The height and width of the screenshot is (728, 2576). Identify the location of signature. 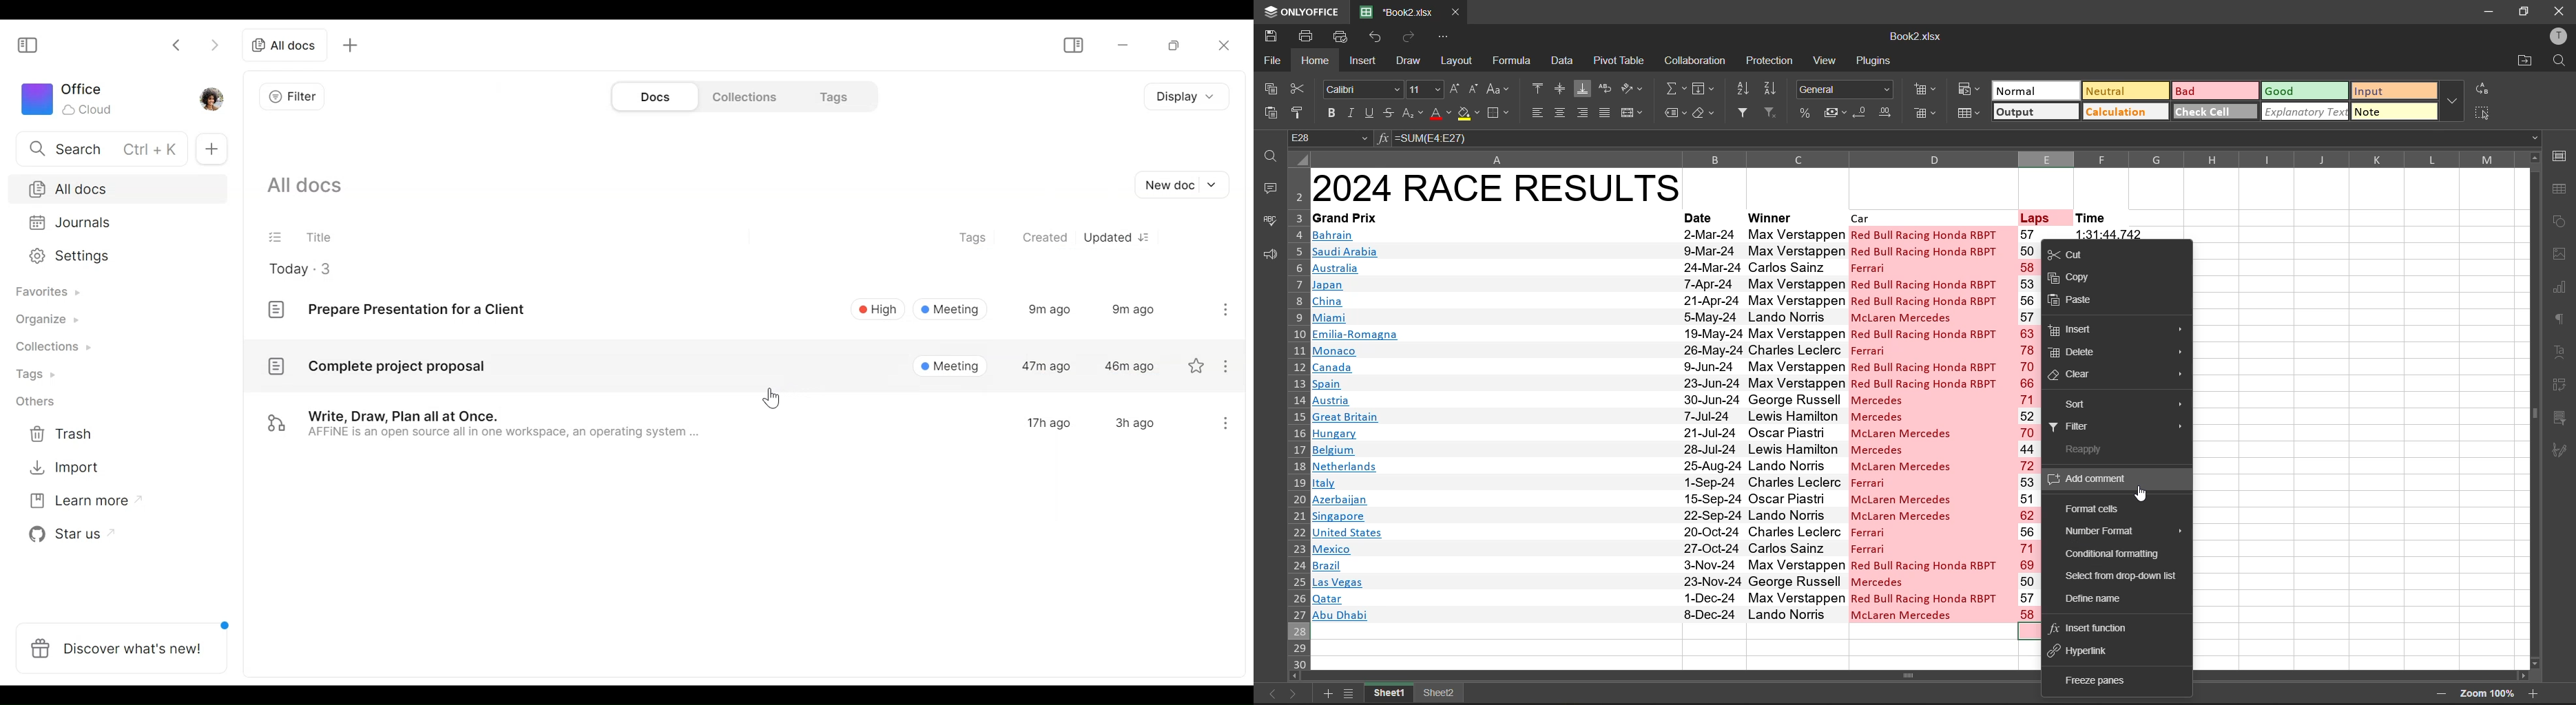
(2560, 454).